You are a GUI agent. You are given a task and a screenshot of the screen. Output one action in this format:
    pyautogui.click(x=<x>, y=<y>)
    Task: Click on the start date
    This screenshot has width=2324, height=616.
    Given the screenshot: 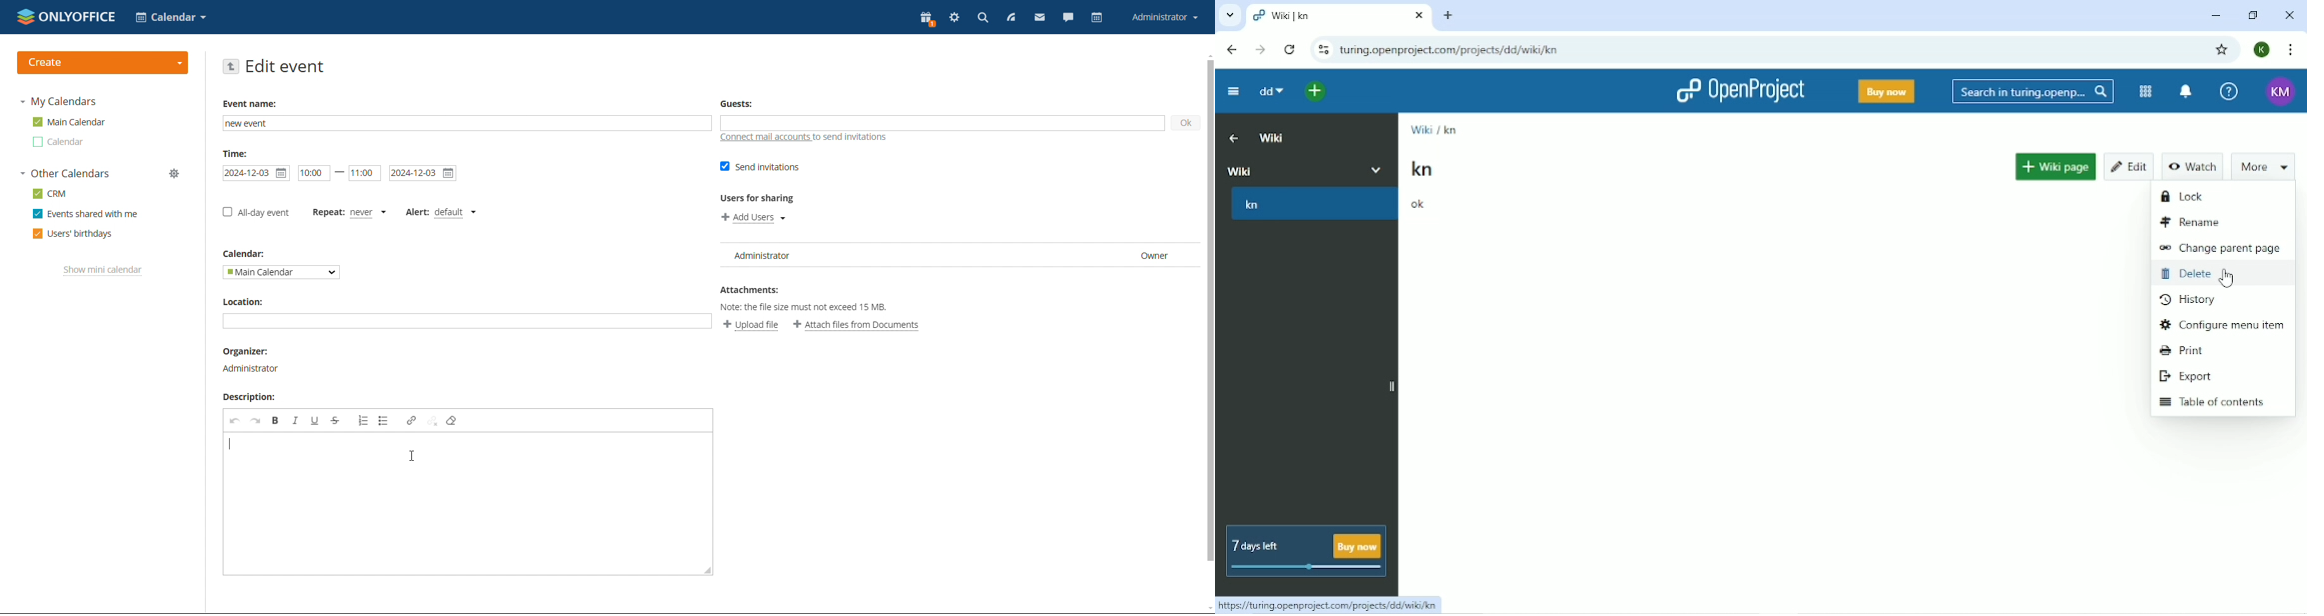 What is the action you would take?
    pyautogui.click(x=256, y=173)
    